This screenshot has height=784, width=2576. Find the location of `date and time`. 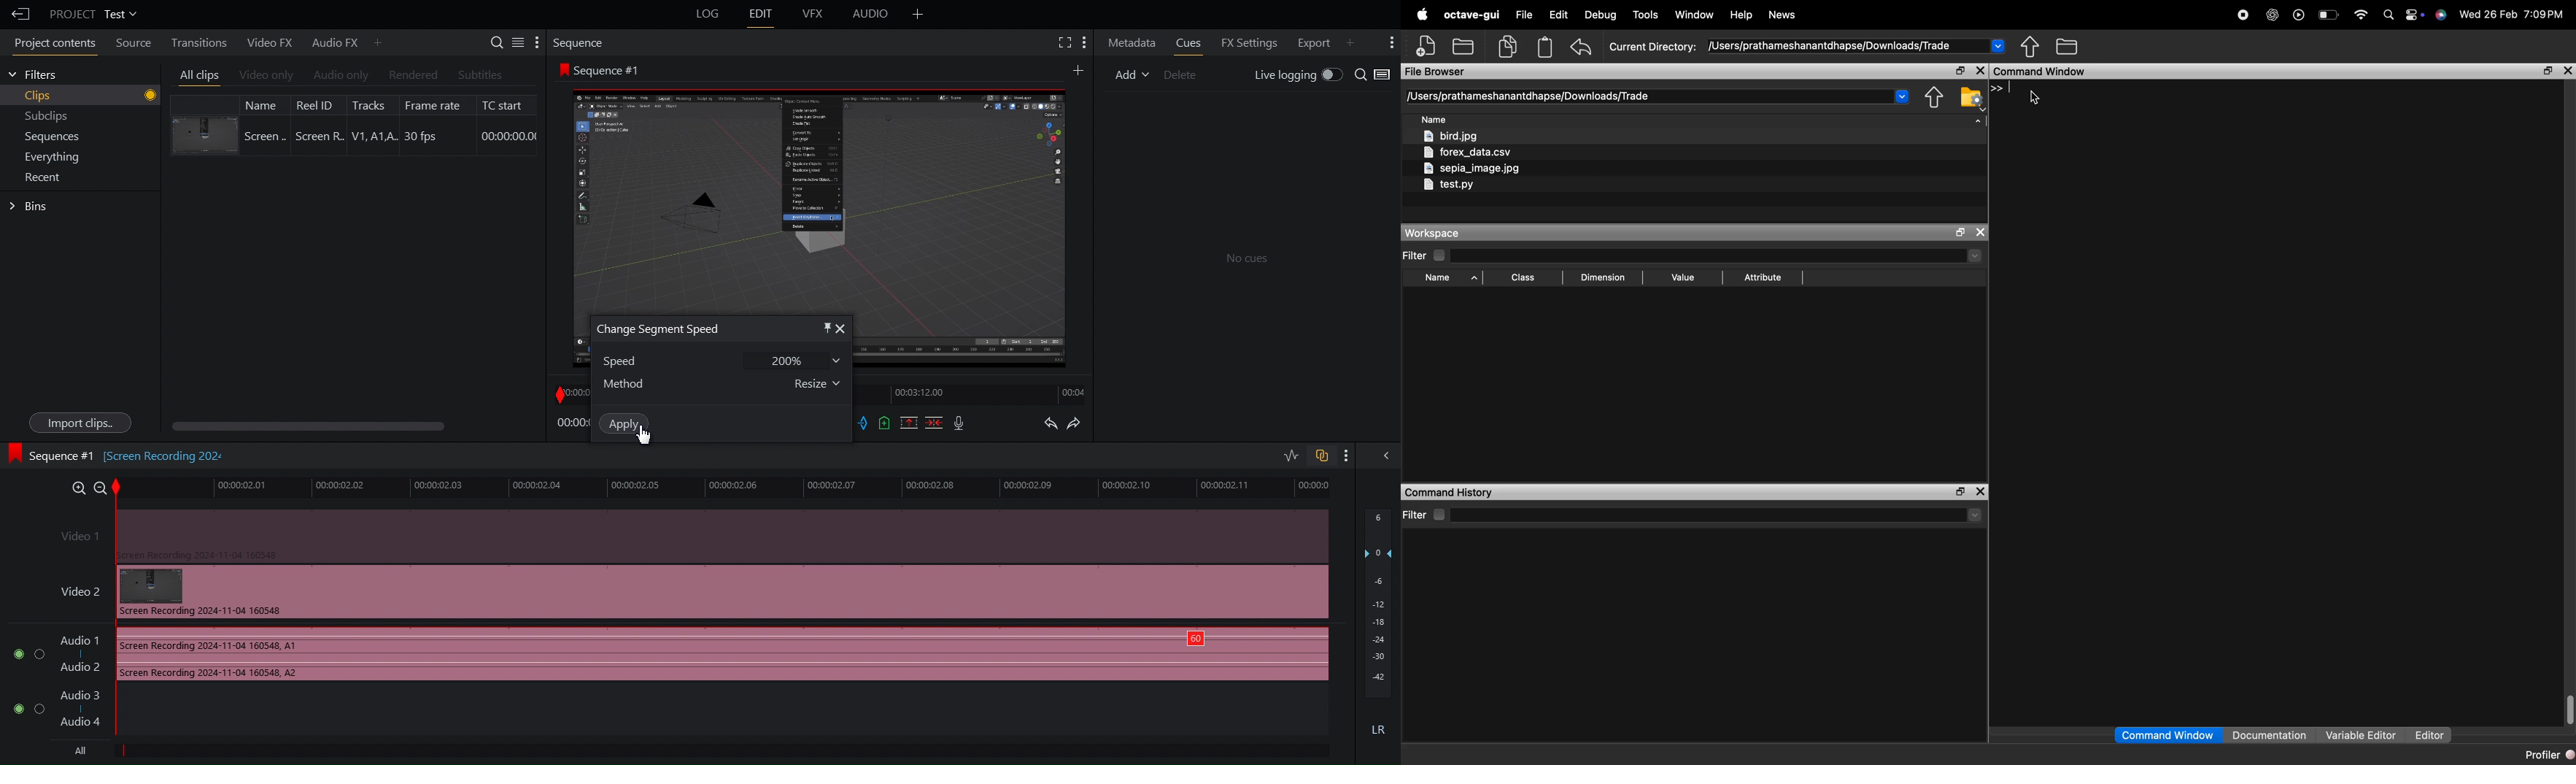

date and time is located at coordinates (2514, 16).